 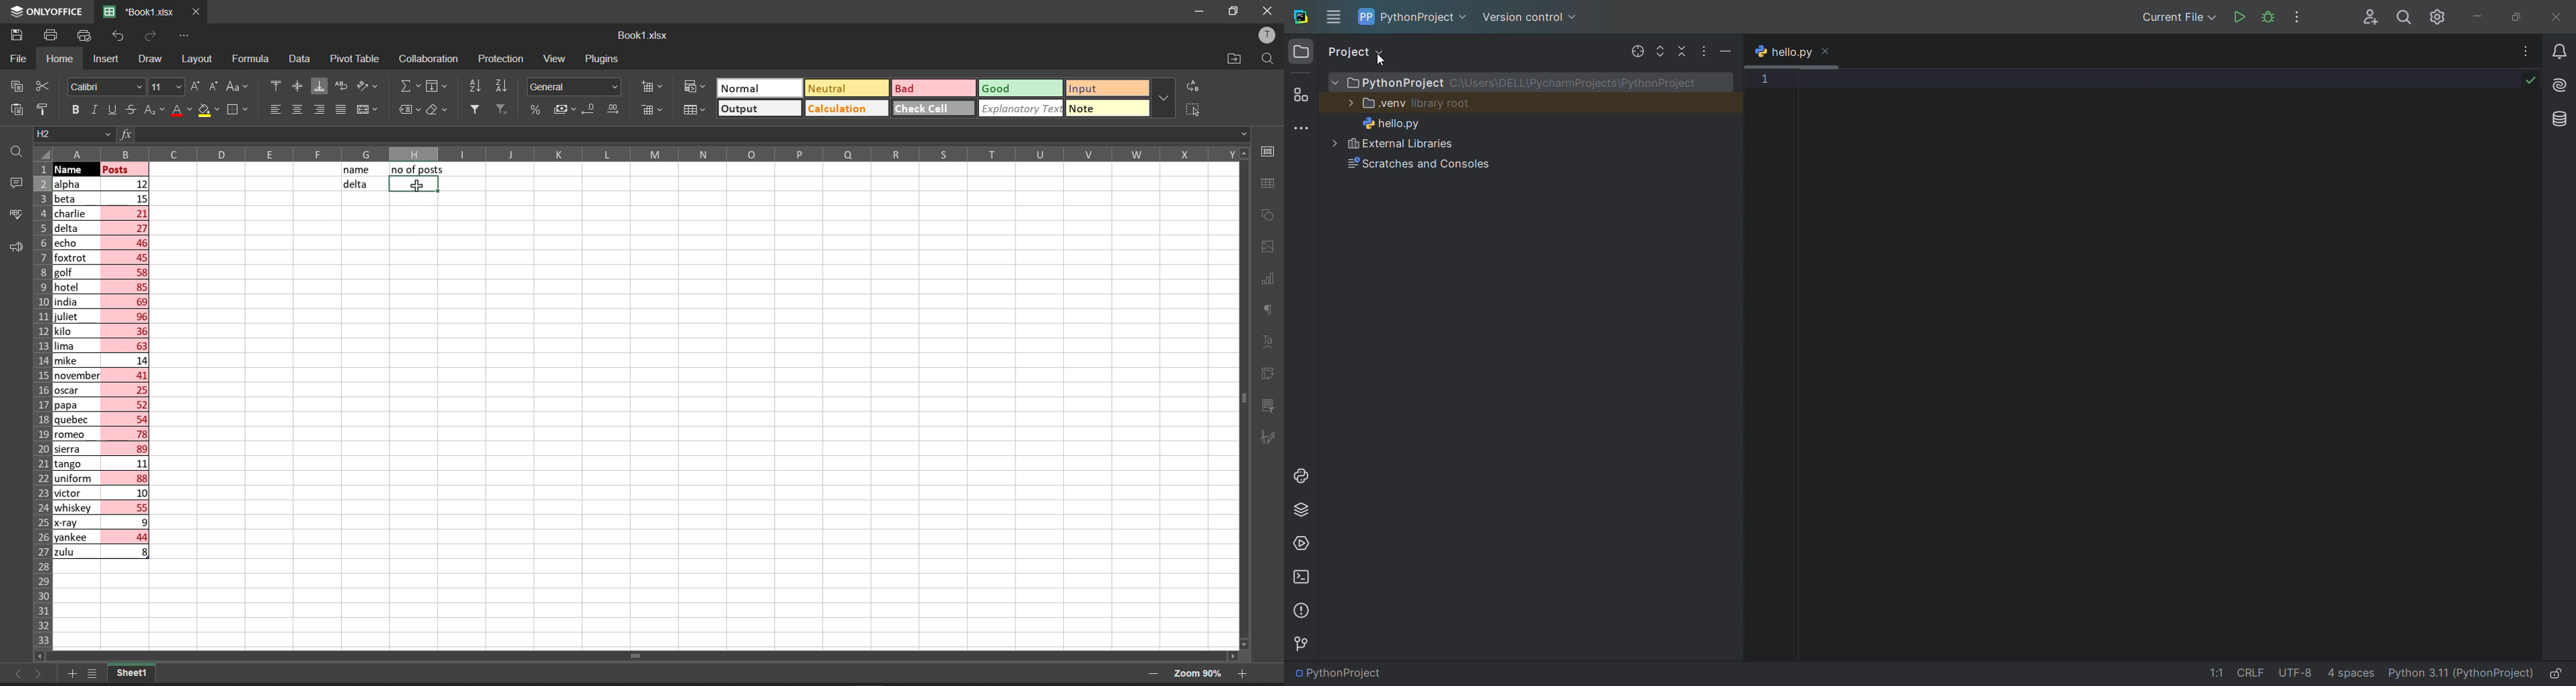 What do you see at coordinates (408, 87) in the screenshot?
I see `summation` at bounding box center [408, 87].